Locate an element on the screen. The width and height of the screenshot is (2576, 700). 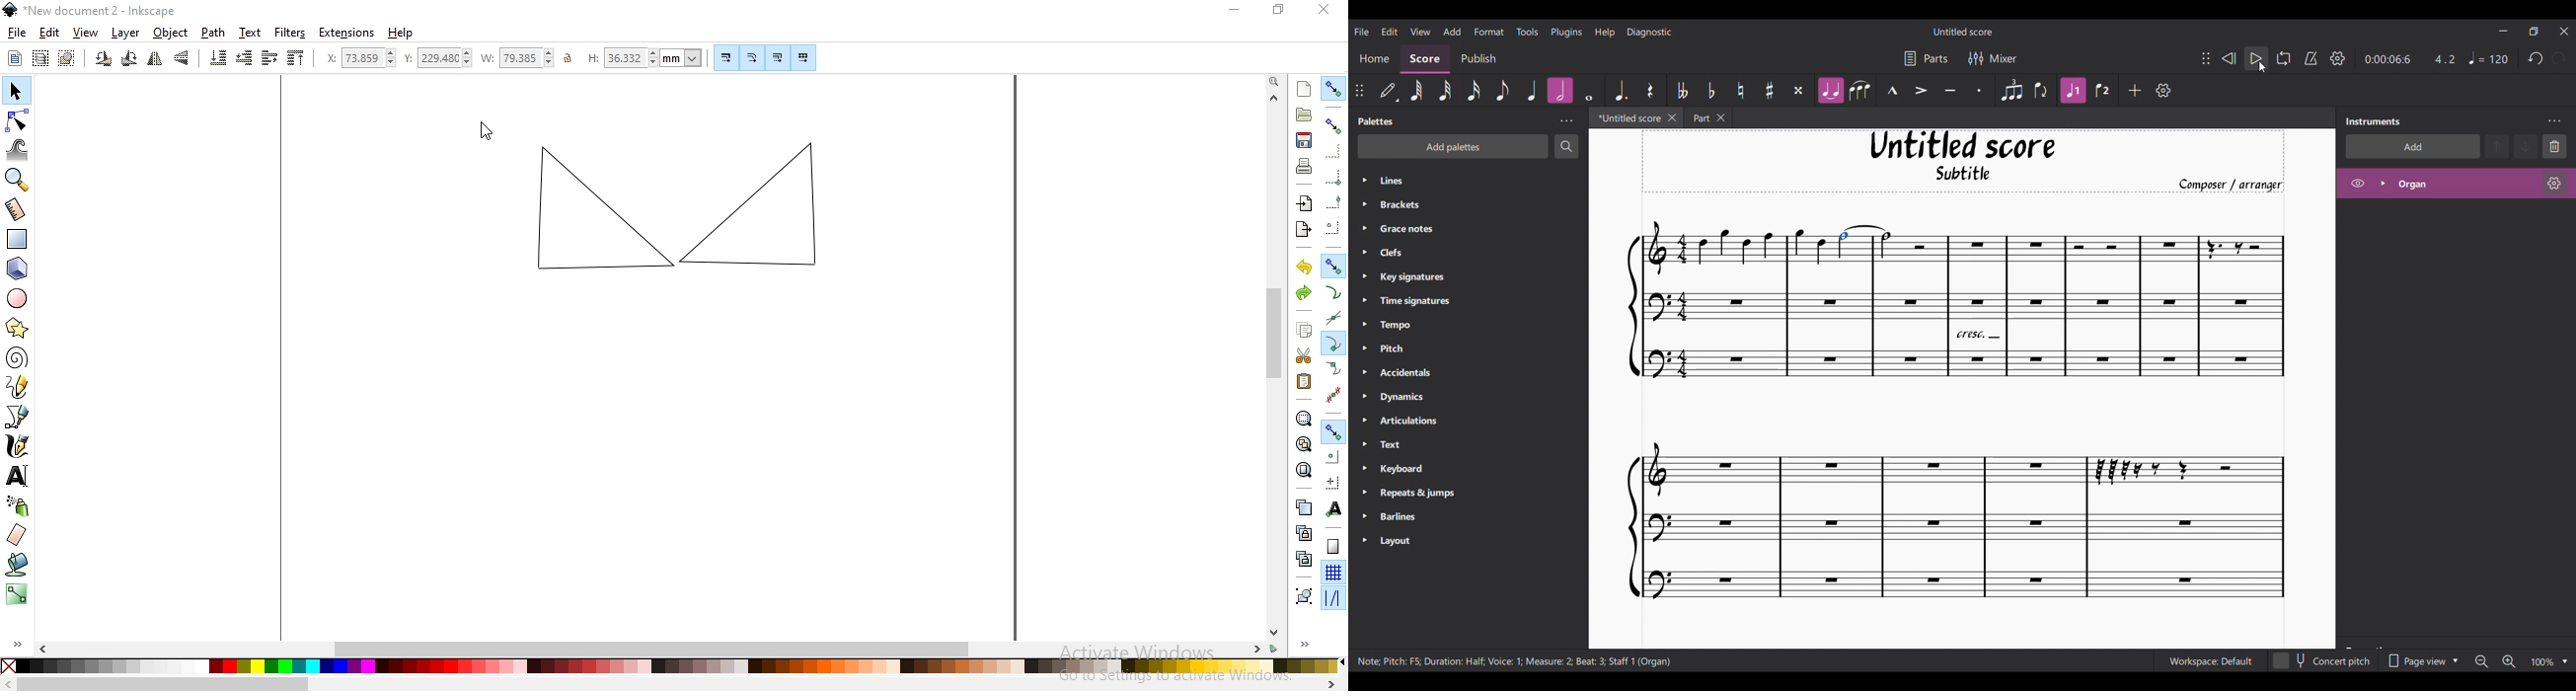
flip vertically is located at coordinates (182, 59).